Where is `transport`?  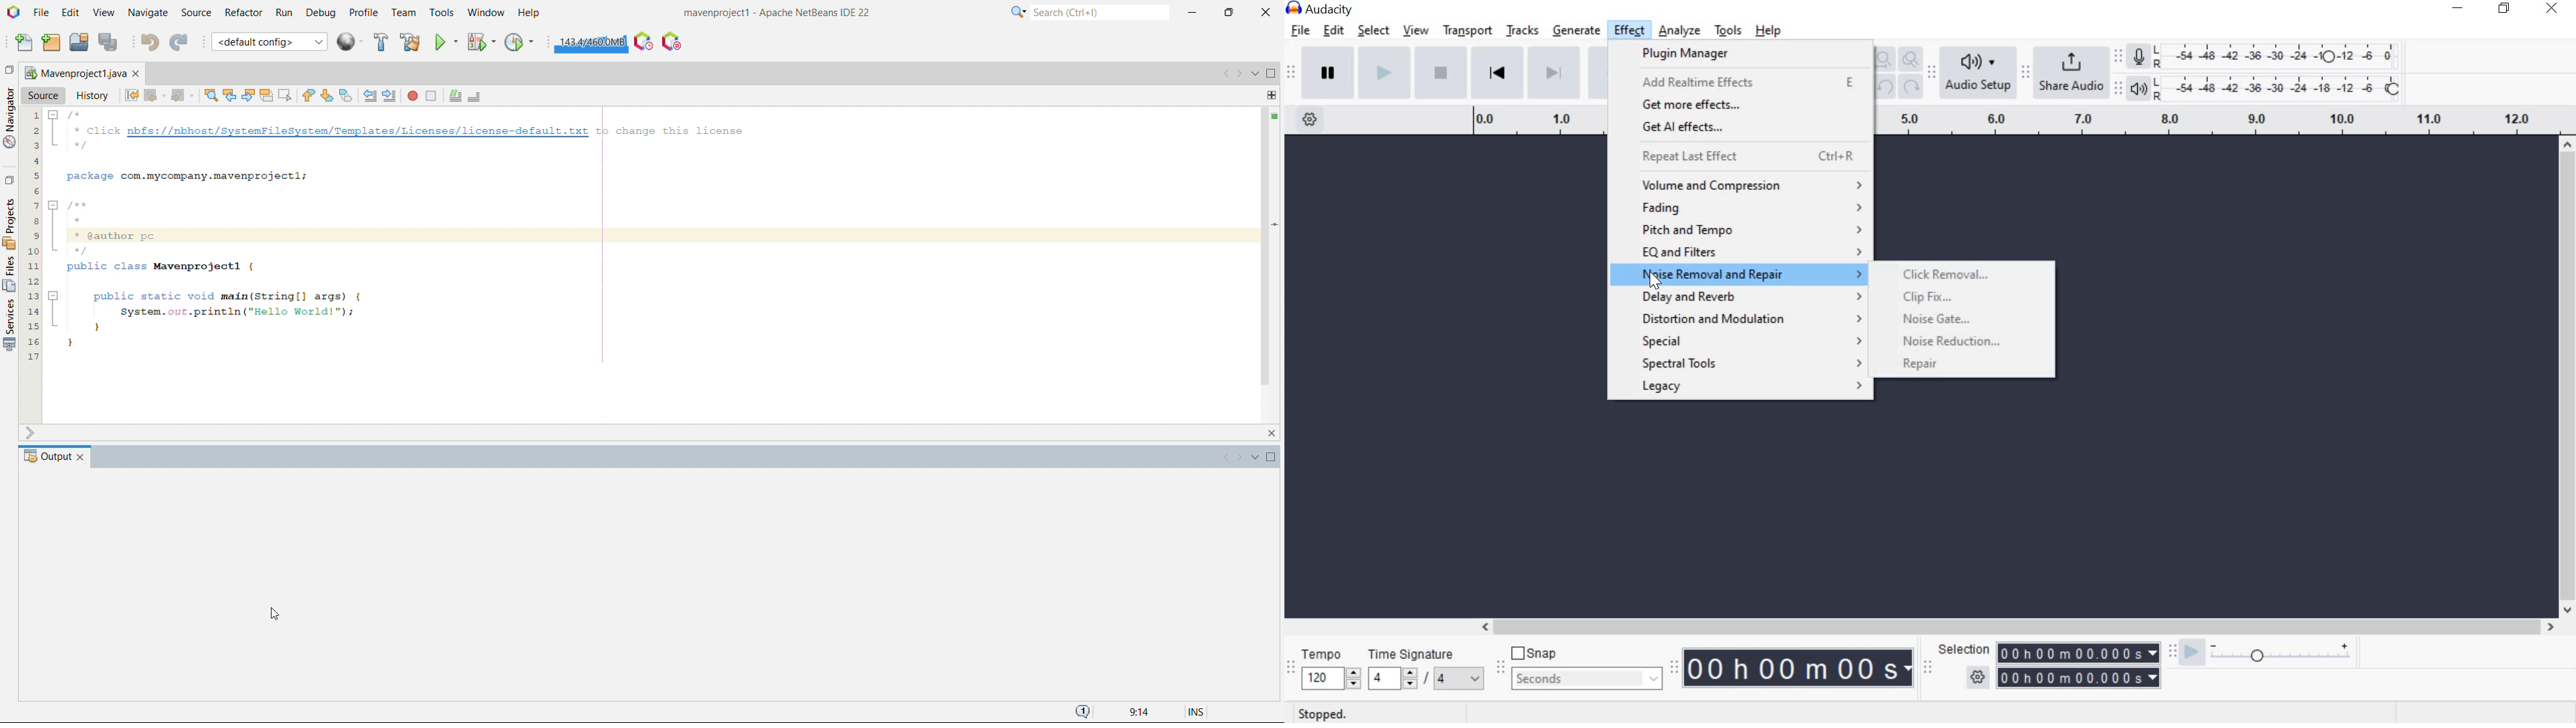
transport is located at coordinates (1469, 32).